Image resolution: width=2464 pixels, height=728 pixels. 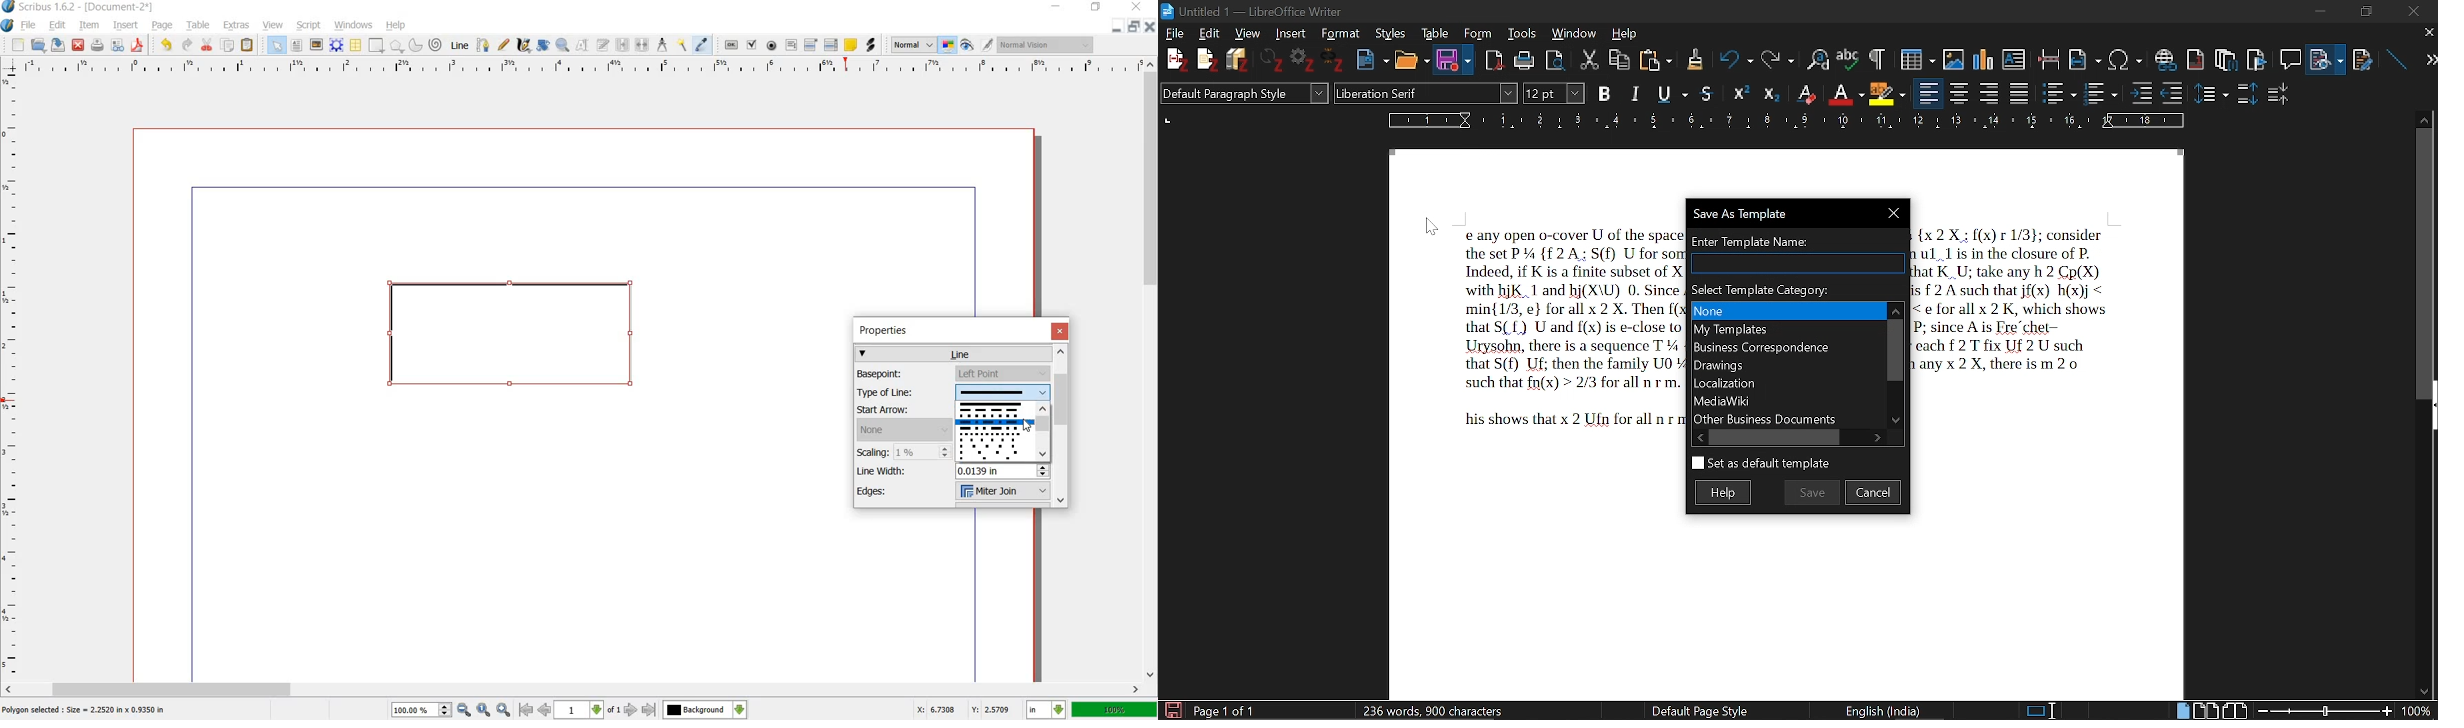 I want to click on Insert page break, so click(x=2049, y=56).